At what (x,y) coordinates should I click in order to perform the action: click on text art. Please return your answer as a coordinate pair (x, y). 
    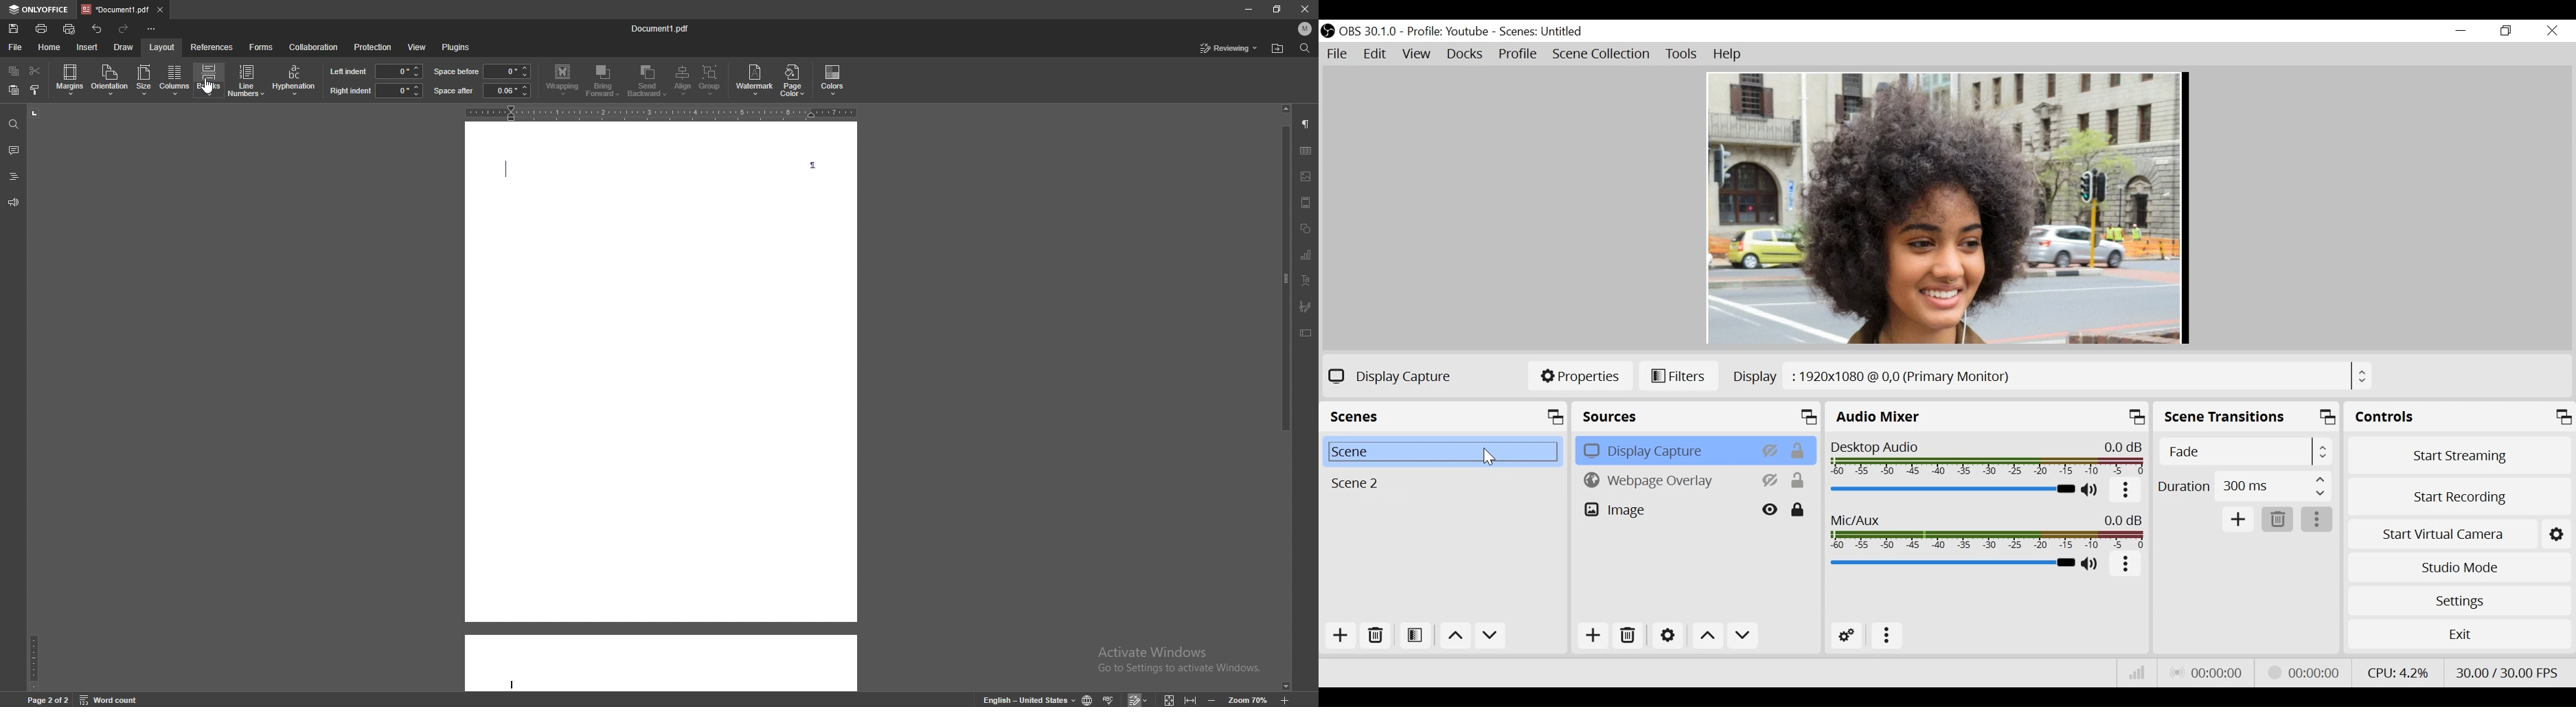
    Looking at the image, I should click on (1304, 281).